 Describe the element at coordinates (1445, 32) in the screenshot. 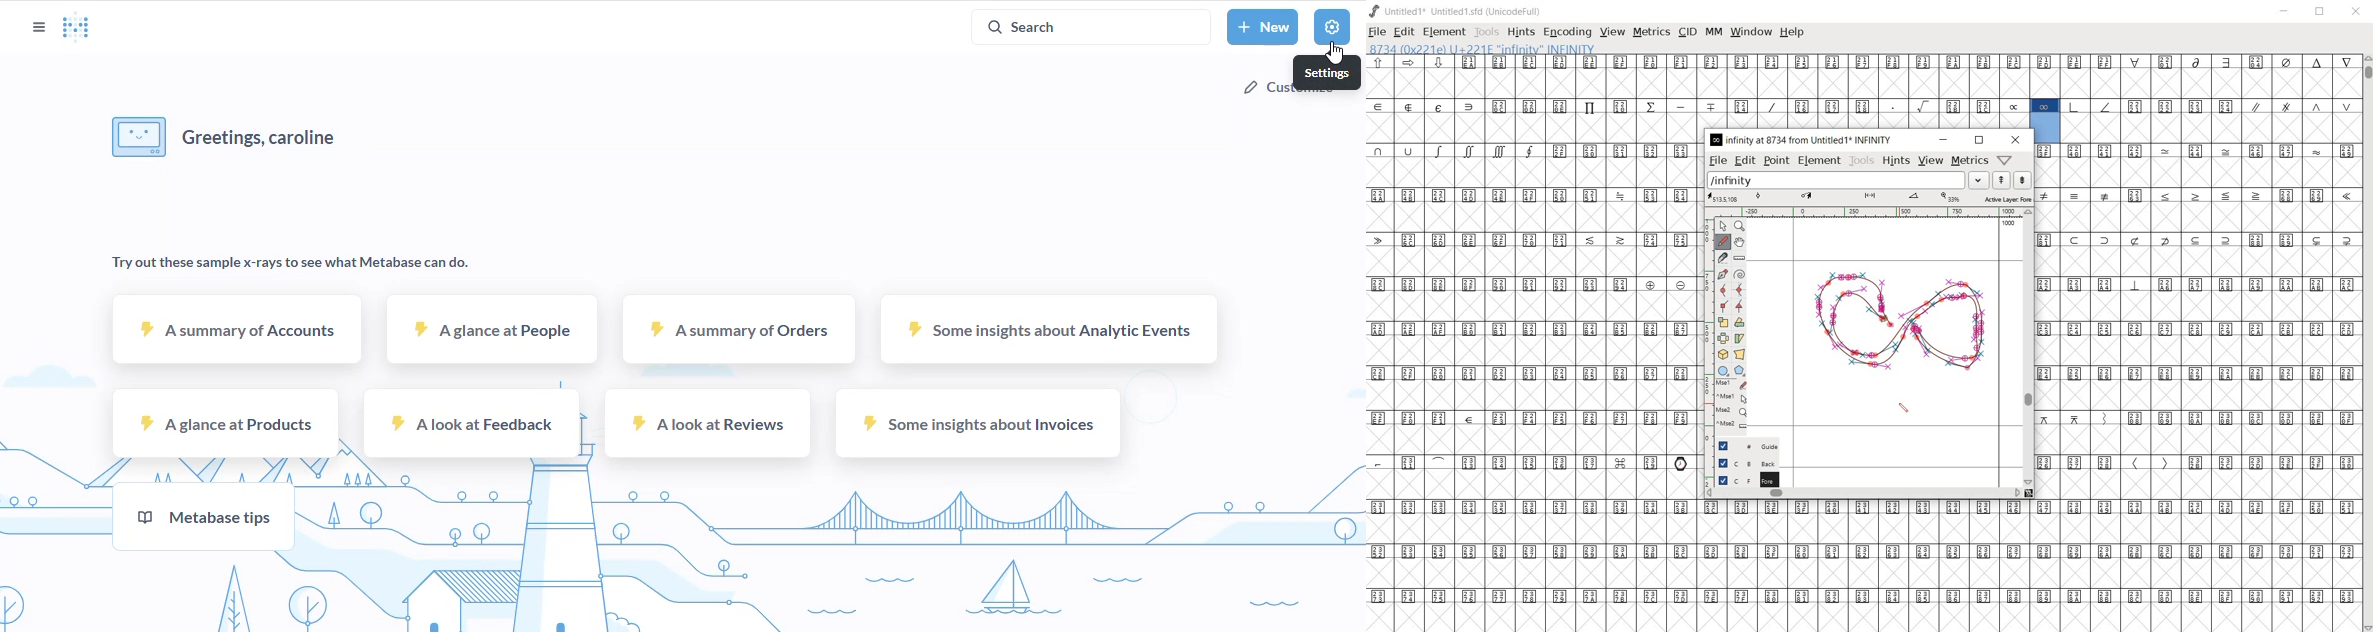

I see `element` at that location.